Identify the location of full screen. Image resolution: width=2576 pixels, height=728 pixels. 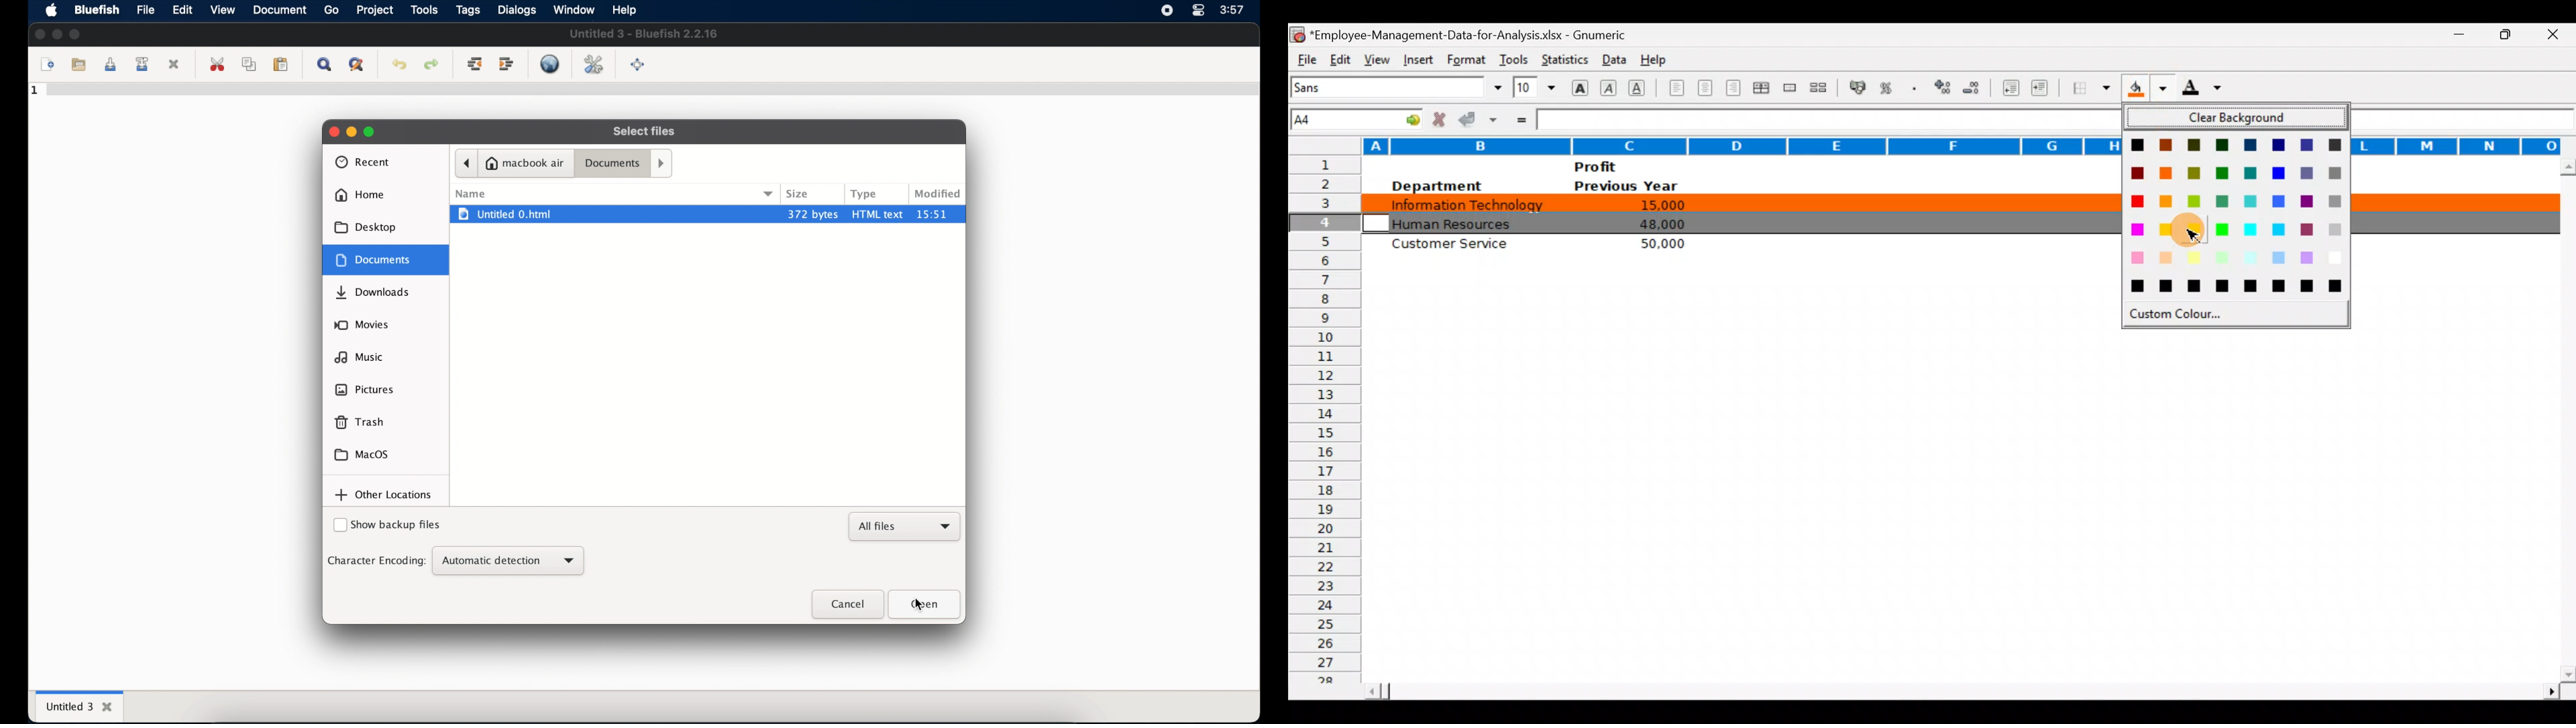
(639, 65).